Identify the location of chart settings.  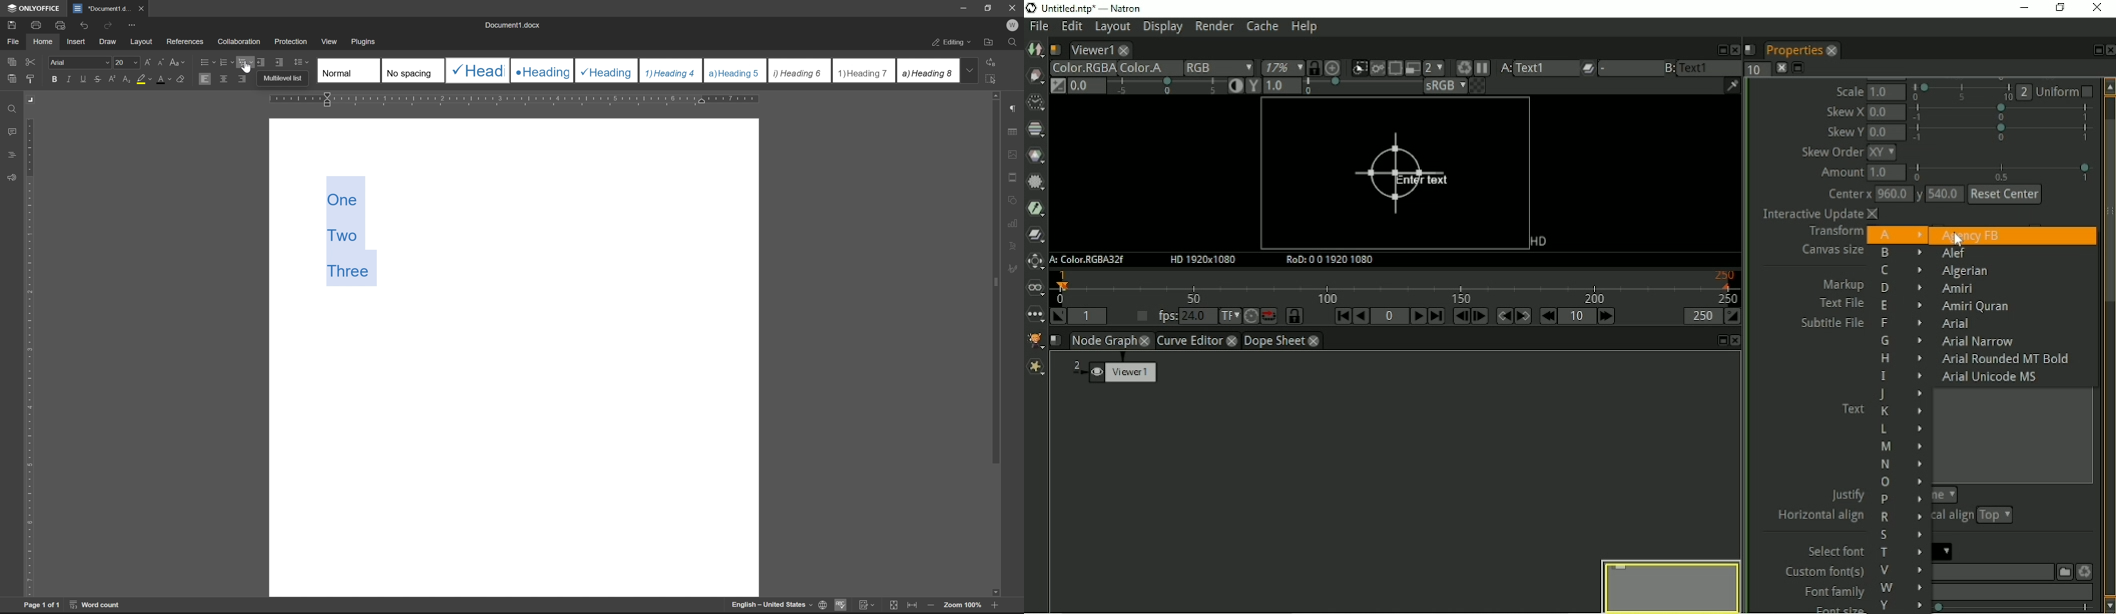
(1014, 221).